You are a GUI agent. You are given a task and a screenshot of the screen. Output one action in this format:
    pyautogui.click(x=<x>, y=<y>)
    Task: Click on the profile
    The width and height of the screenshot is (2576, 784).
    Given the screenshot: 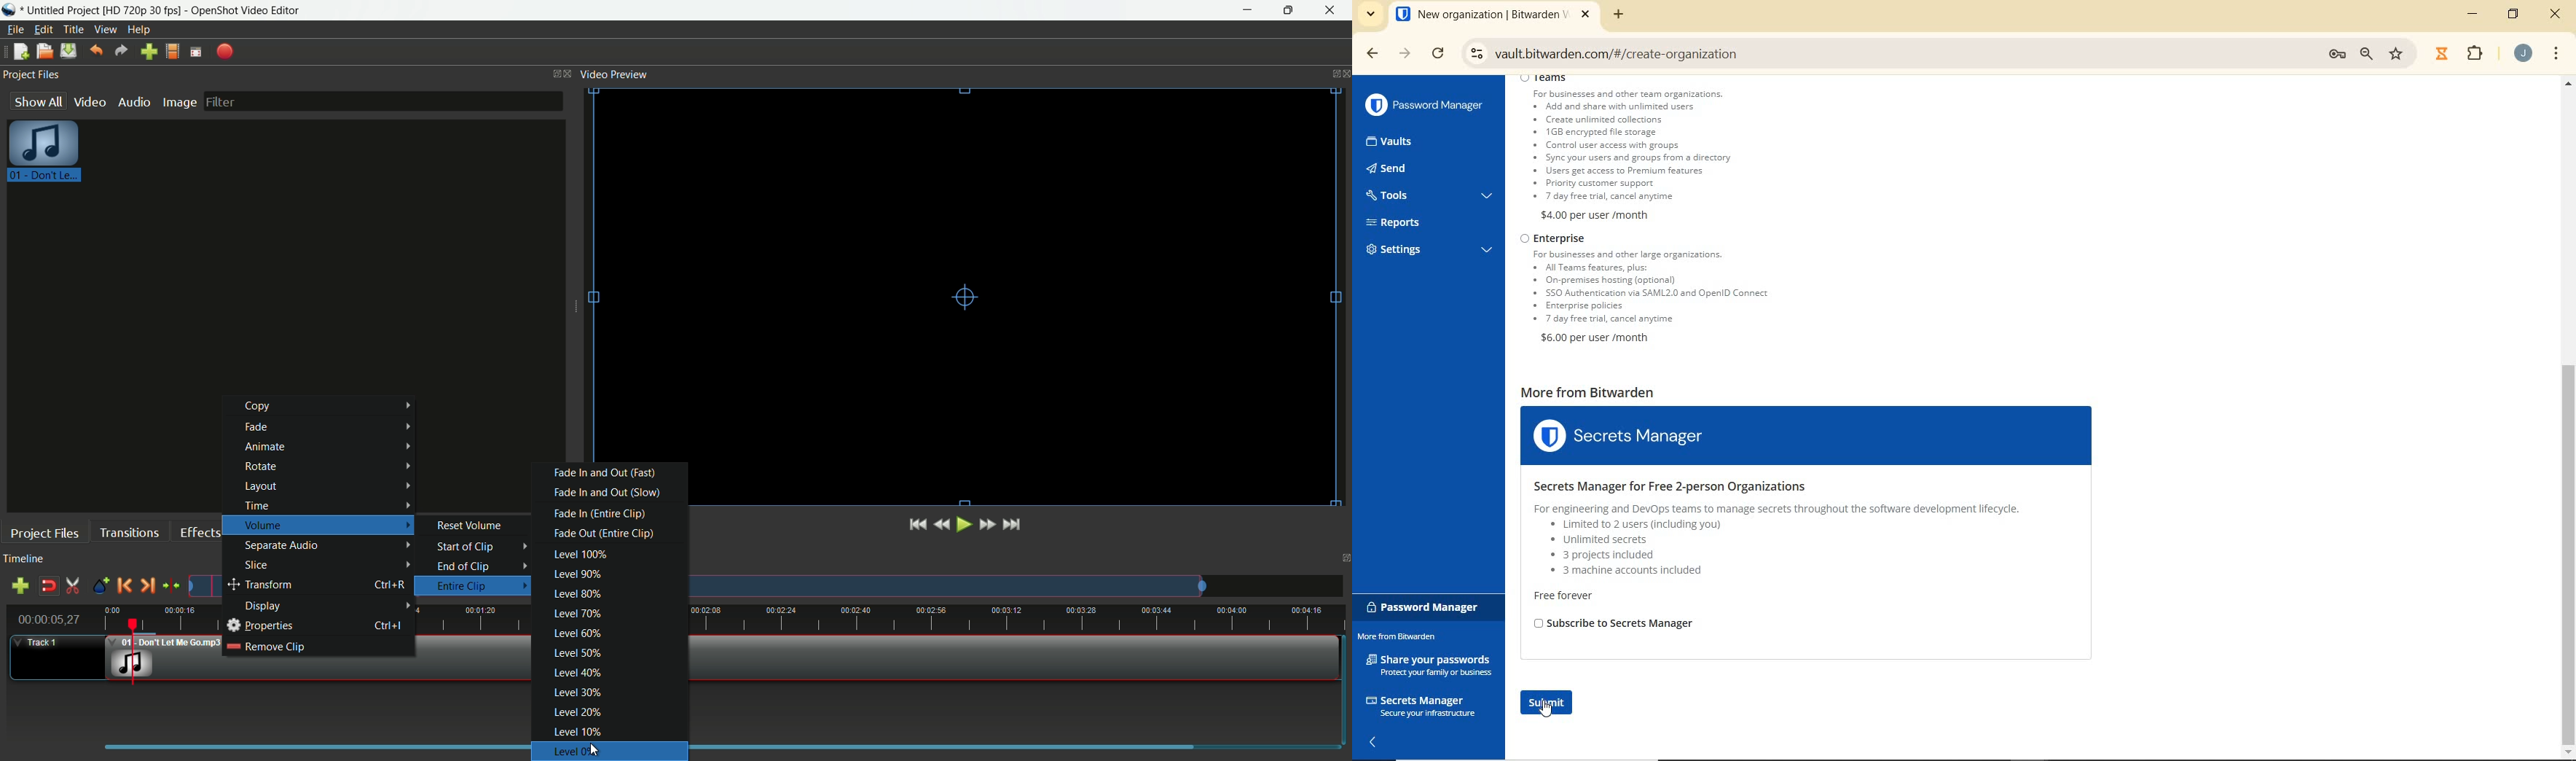 What is the action you would take?
    pyautogui.click(x=173, y=52)
    